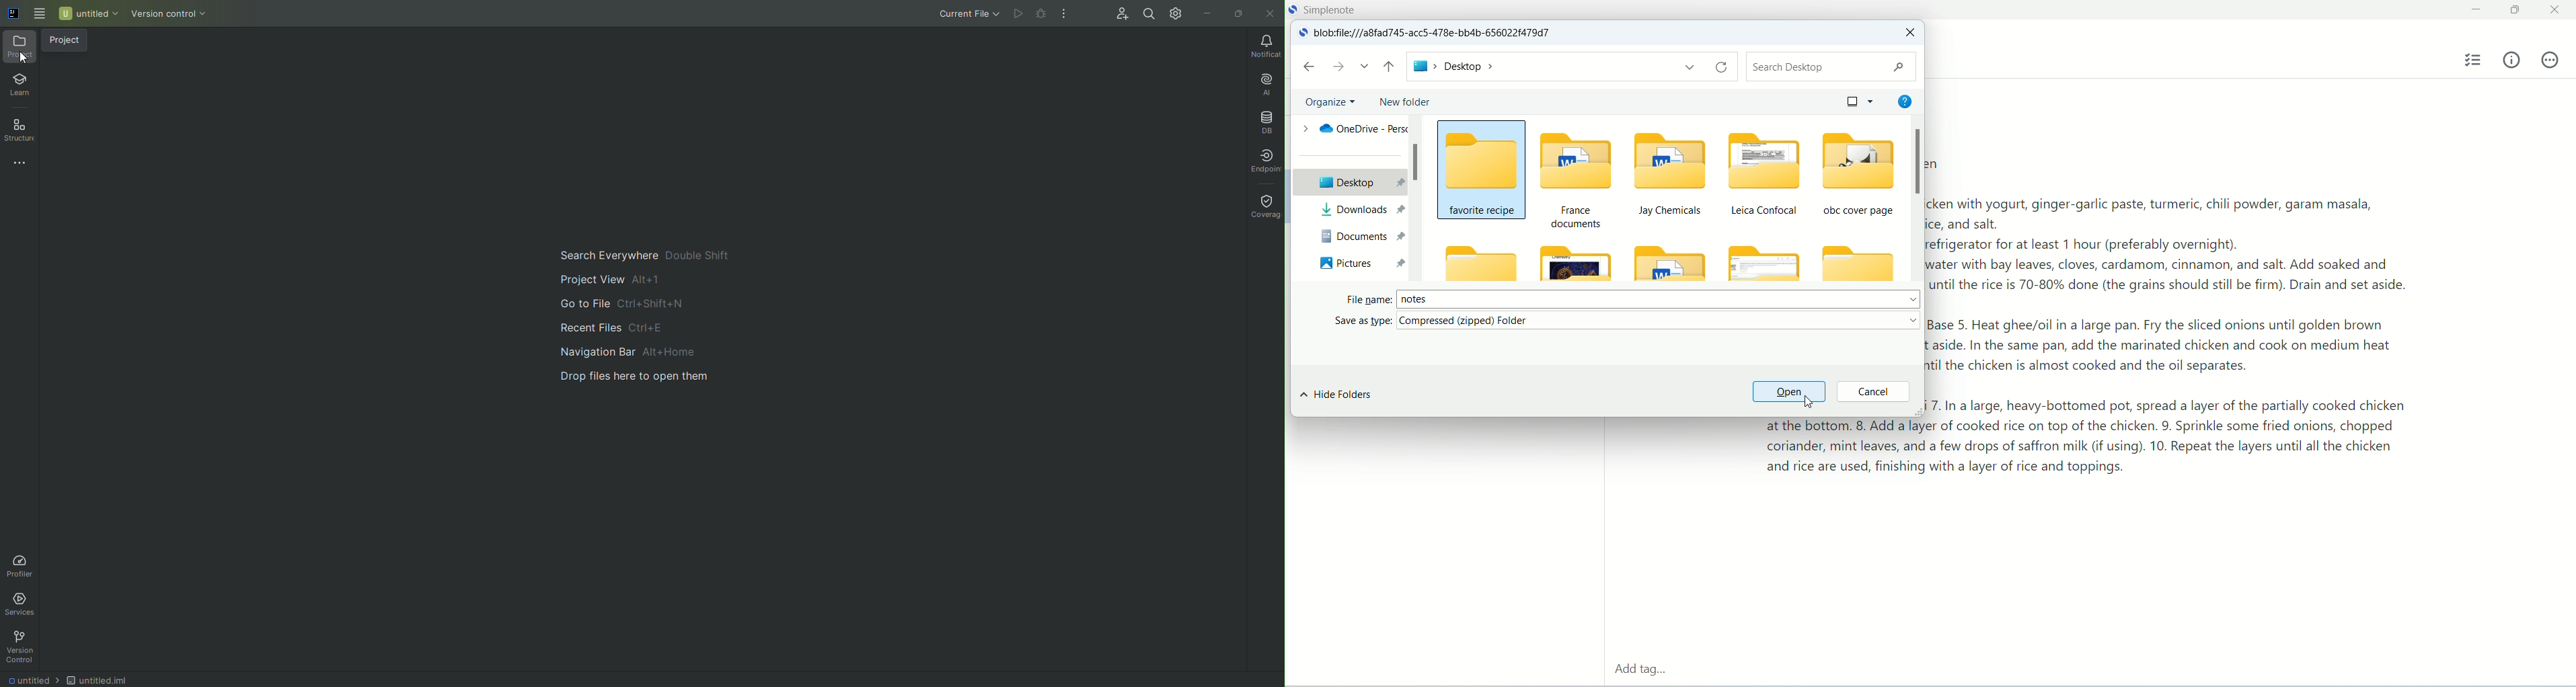 The image size is (2576, 700). I want to click on save as type, so click(1629, 321).